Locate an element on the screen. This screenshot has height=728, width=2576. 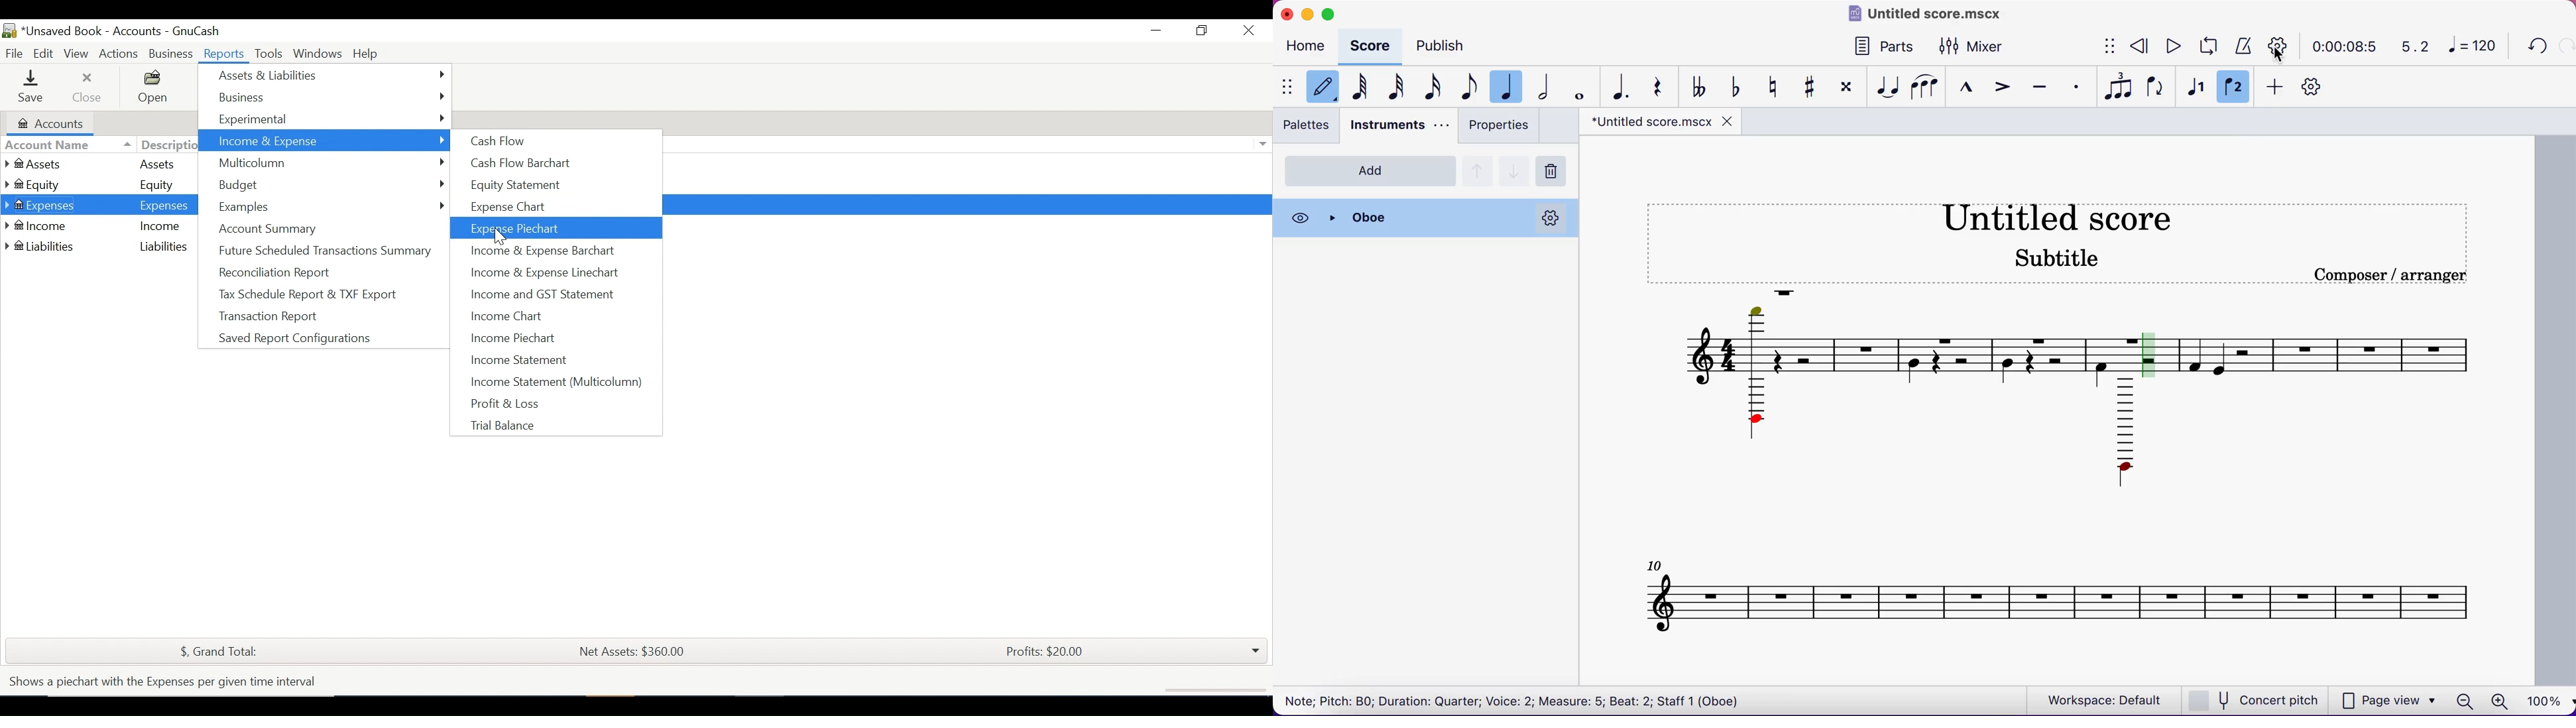
close is located at coordinates (1285, 13).